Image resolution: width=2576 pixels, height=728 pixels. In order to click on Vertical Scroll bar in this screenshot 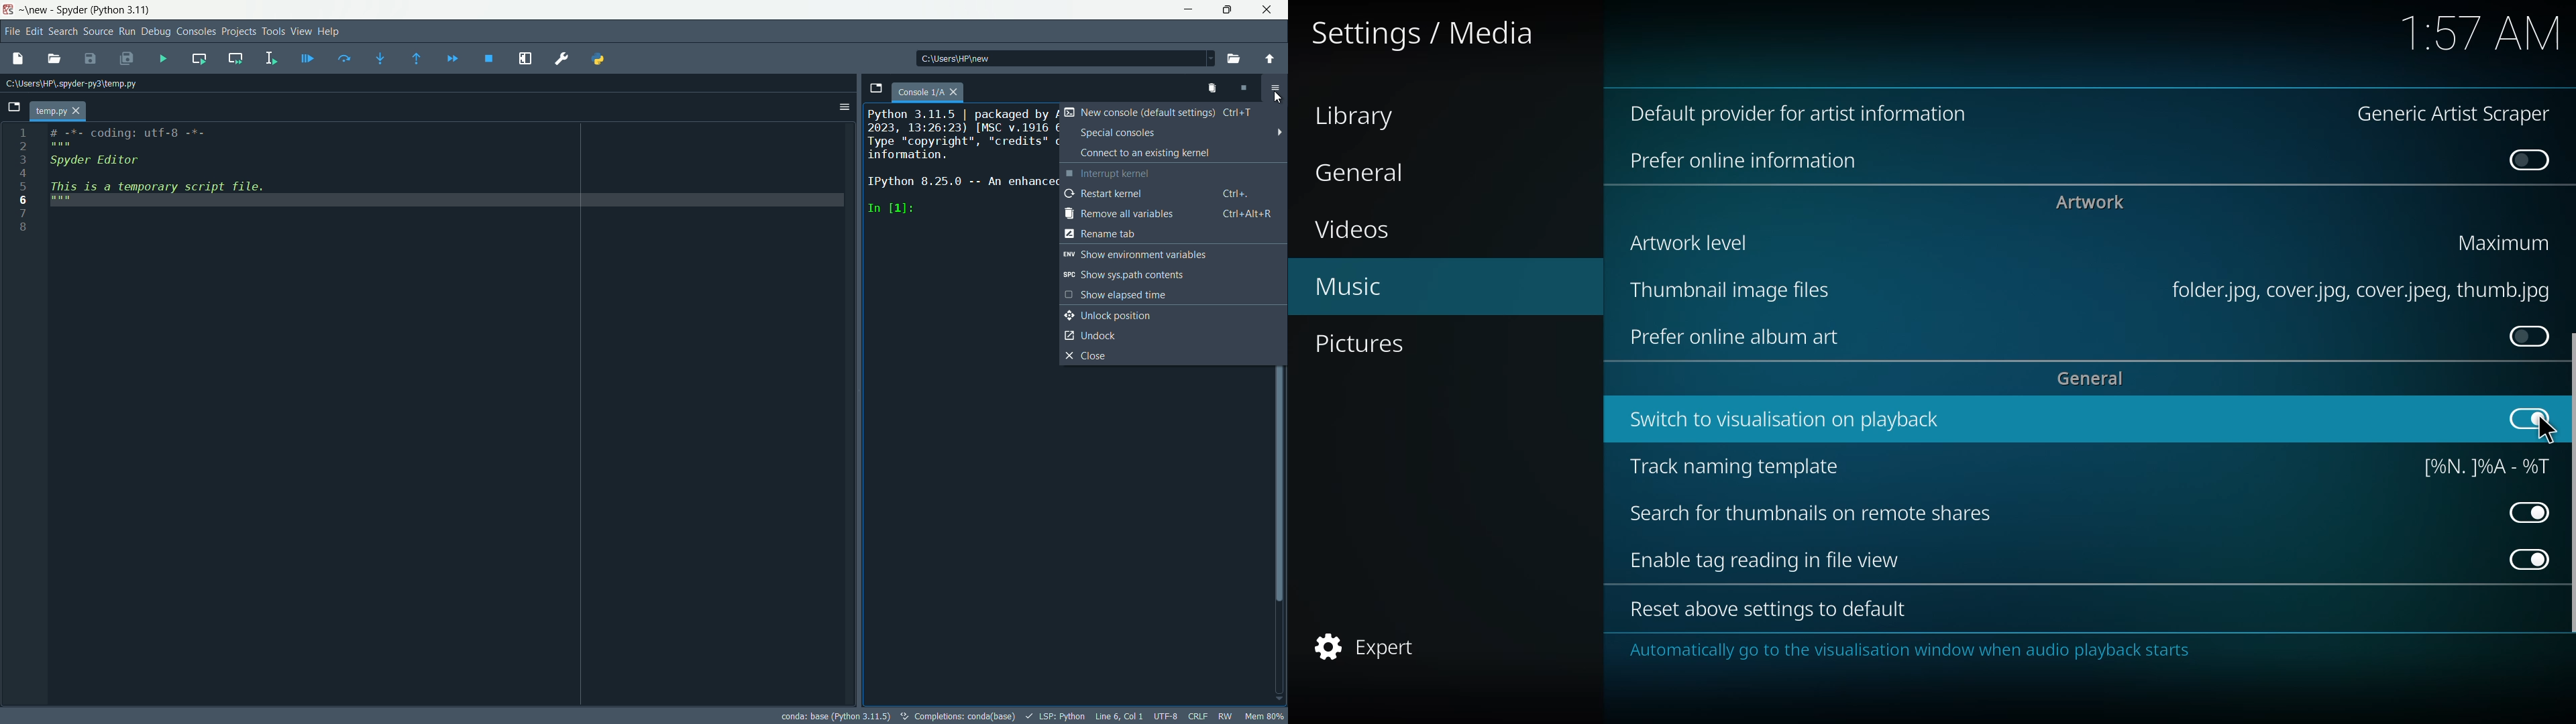, I will do `click(1280, 485)`.